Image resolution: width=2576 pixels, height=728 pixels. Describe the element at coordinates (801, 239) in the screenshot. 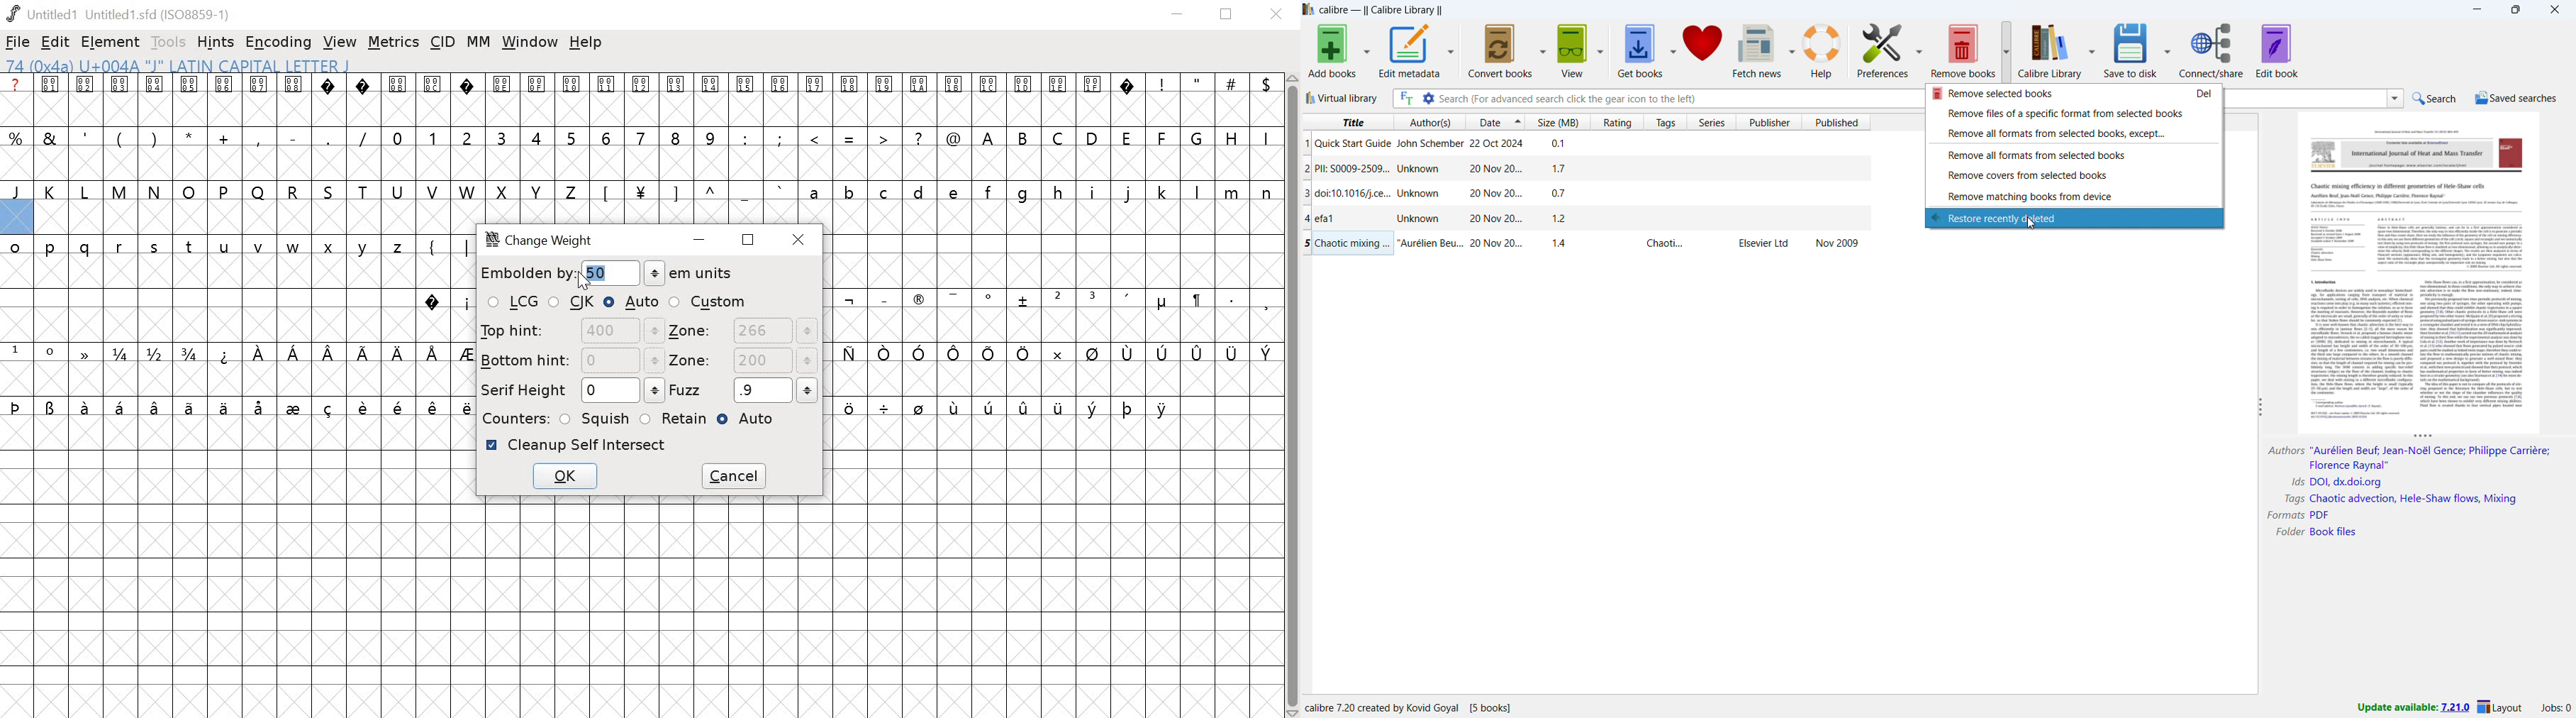

I see `close` at that location.